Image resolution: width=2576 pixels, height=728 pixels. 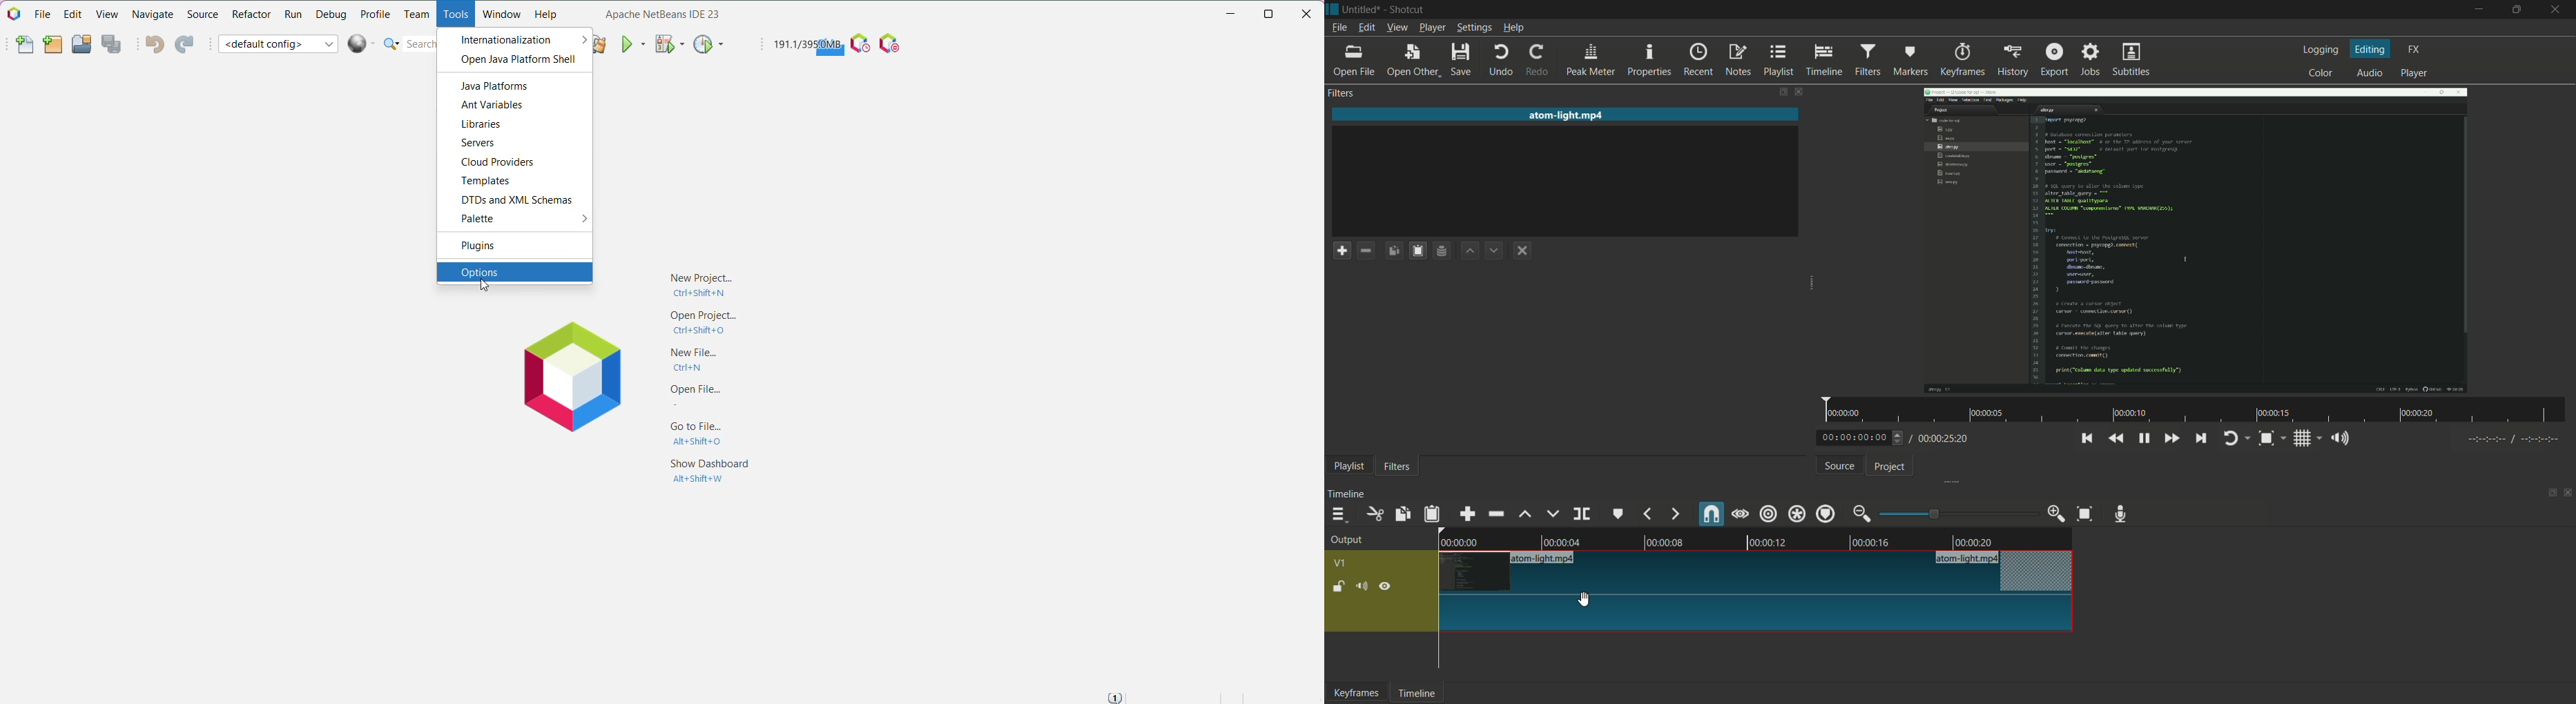 What do you see at coordinates (2194, 409) in the screenshot?
I see `time` at bounding box center [2194, 409].